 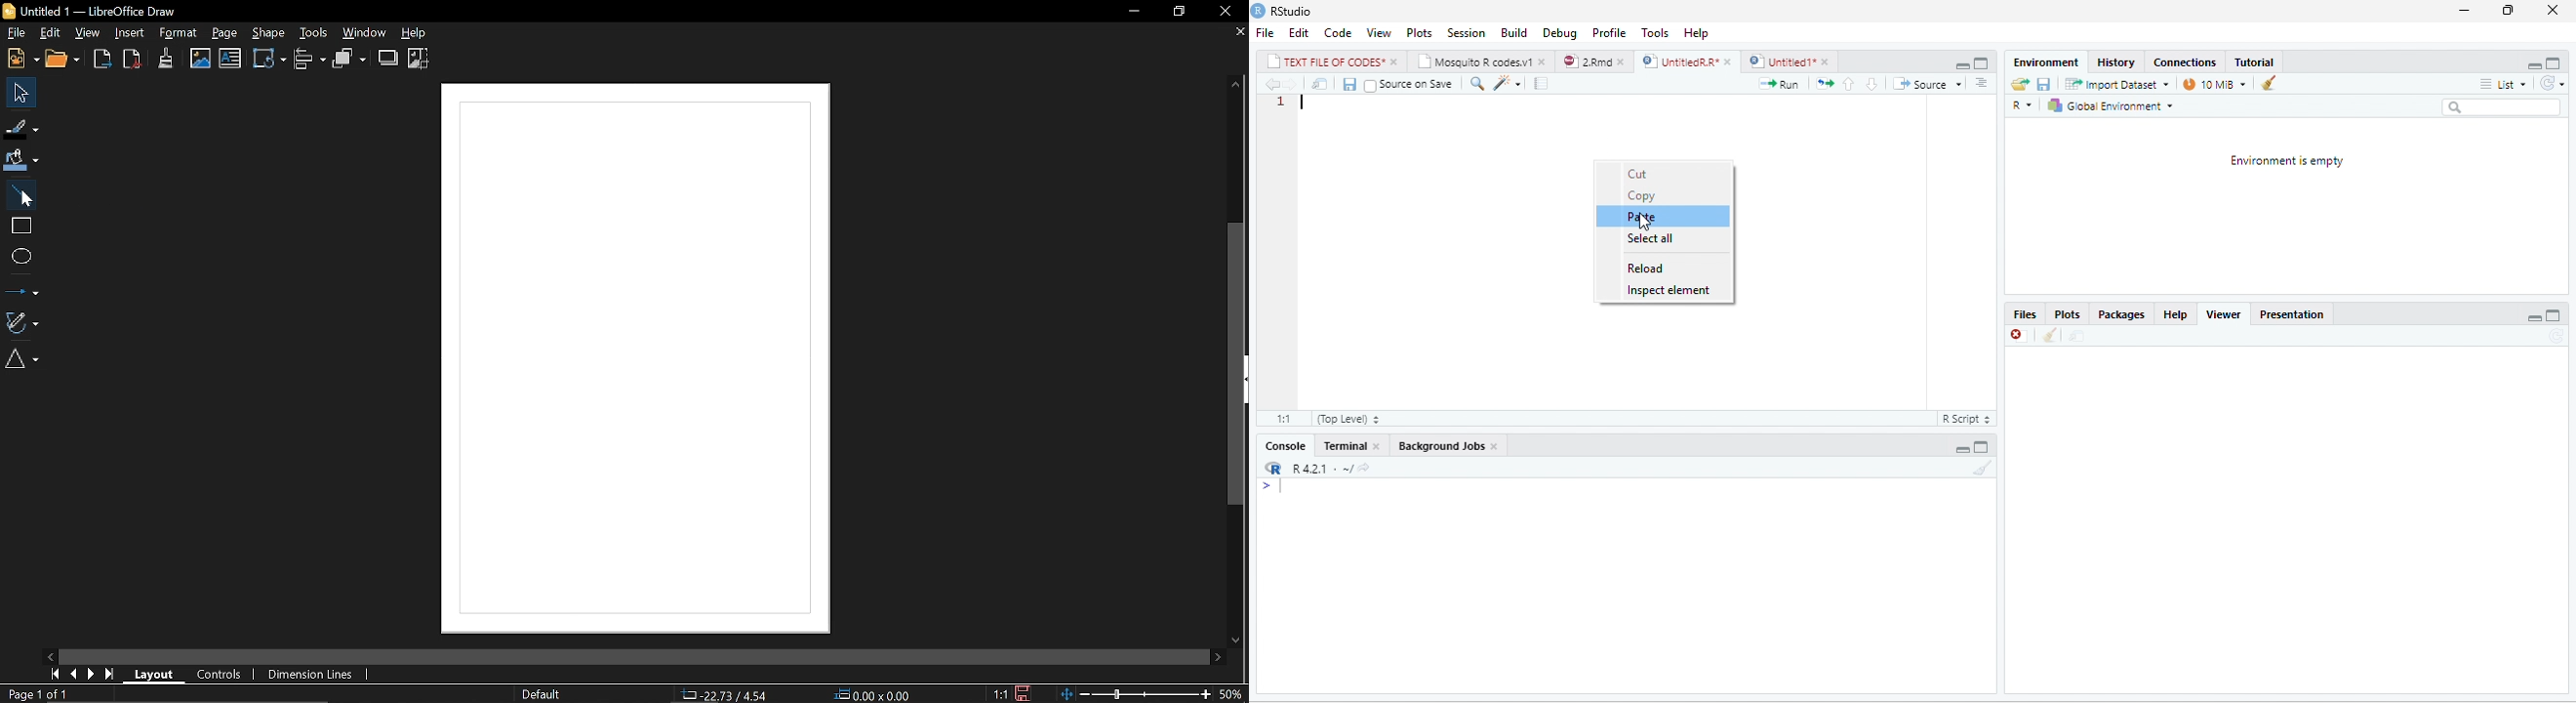 What do you see at coordinates (1281, 420) in the screenshot?
I see `1:1` at bounding box center [1281, 420].